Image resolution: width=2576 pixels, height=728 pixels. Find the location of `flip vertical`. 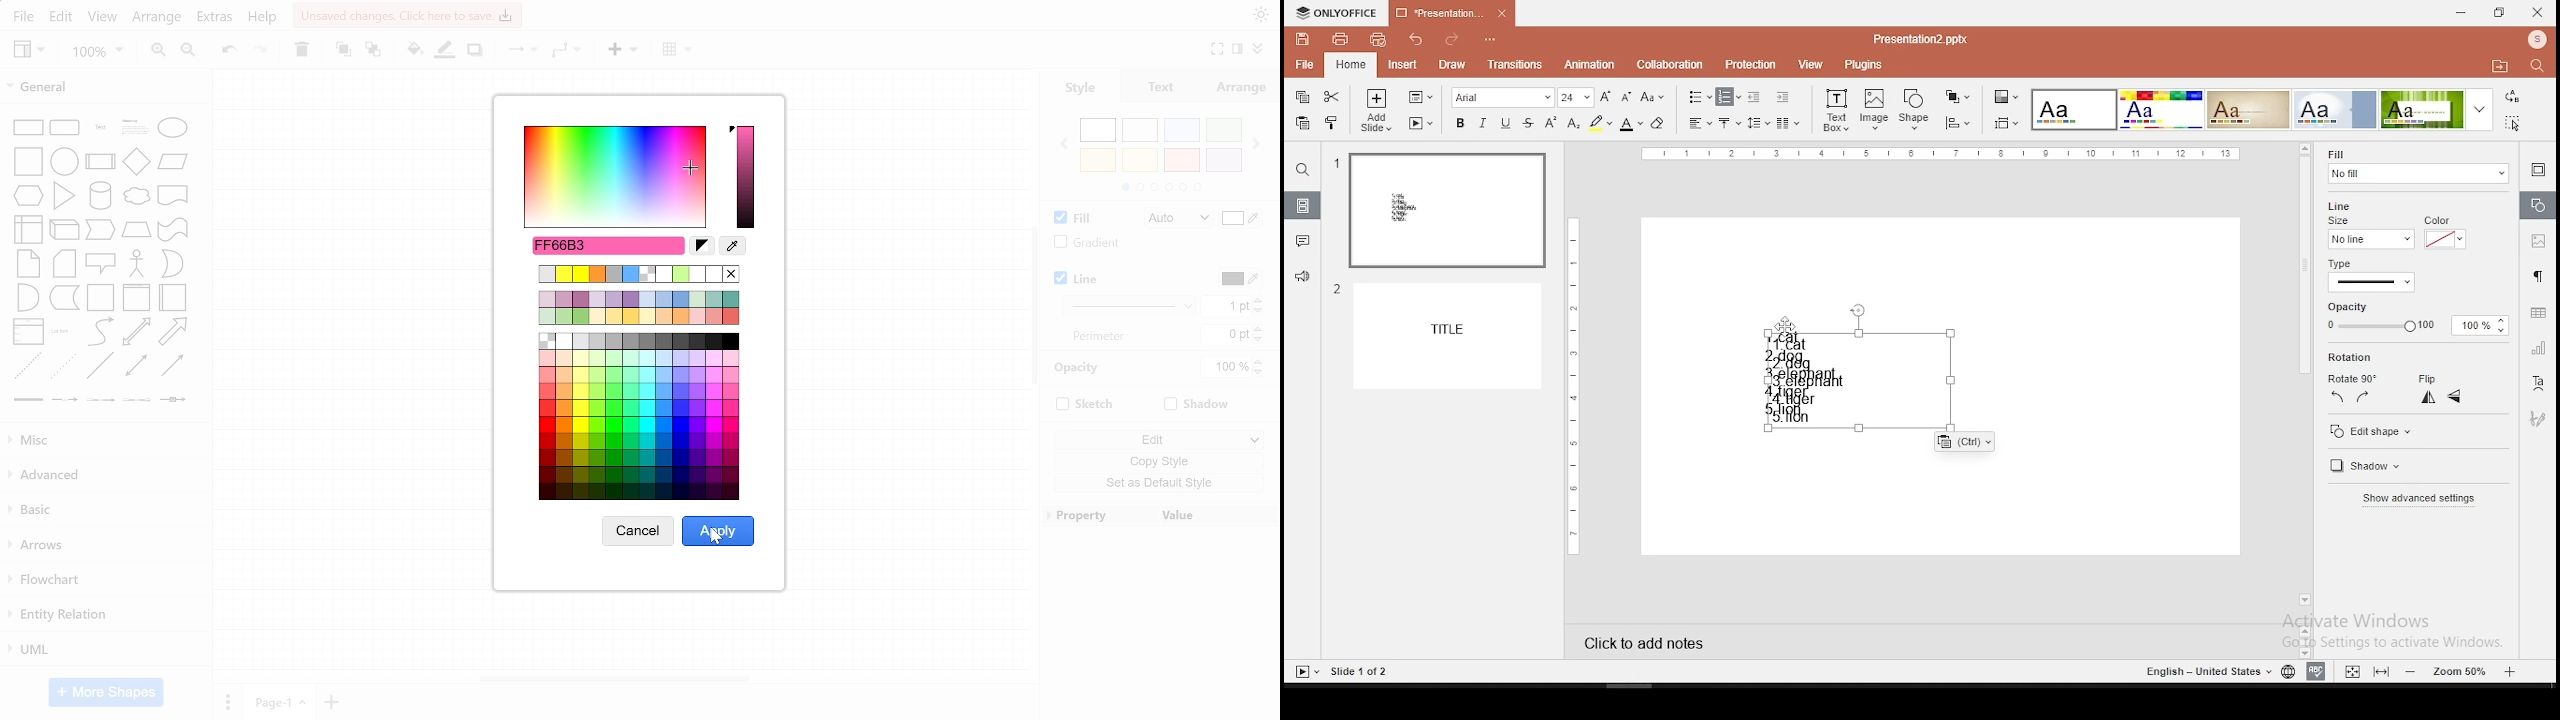

flip vertical is located at coordinates (2427, 398).